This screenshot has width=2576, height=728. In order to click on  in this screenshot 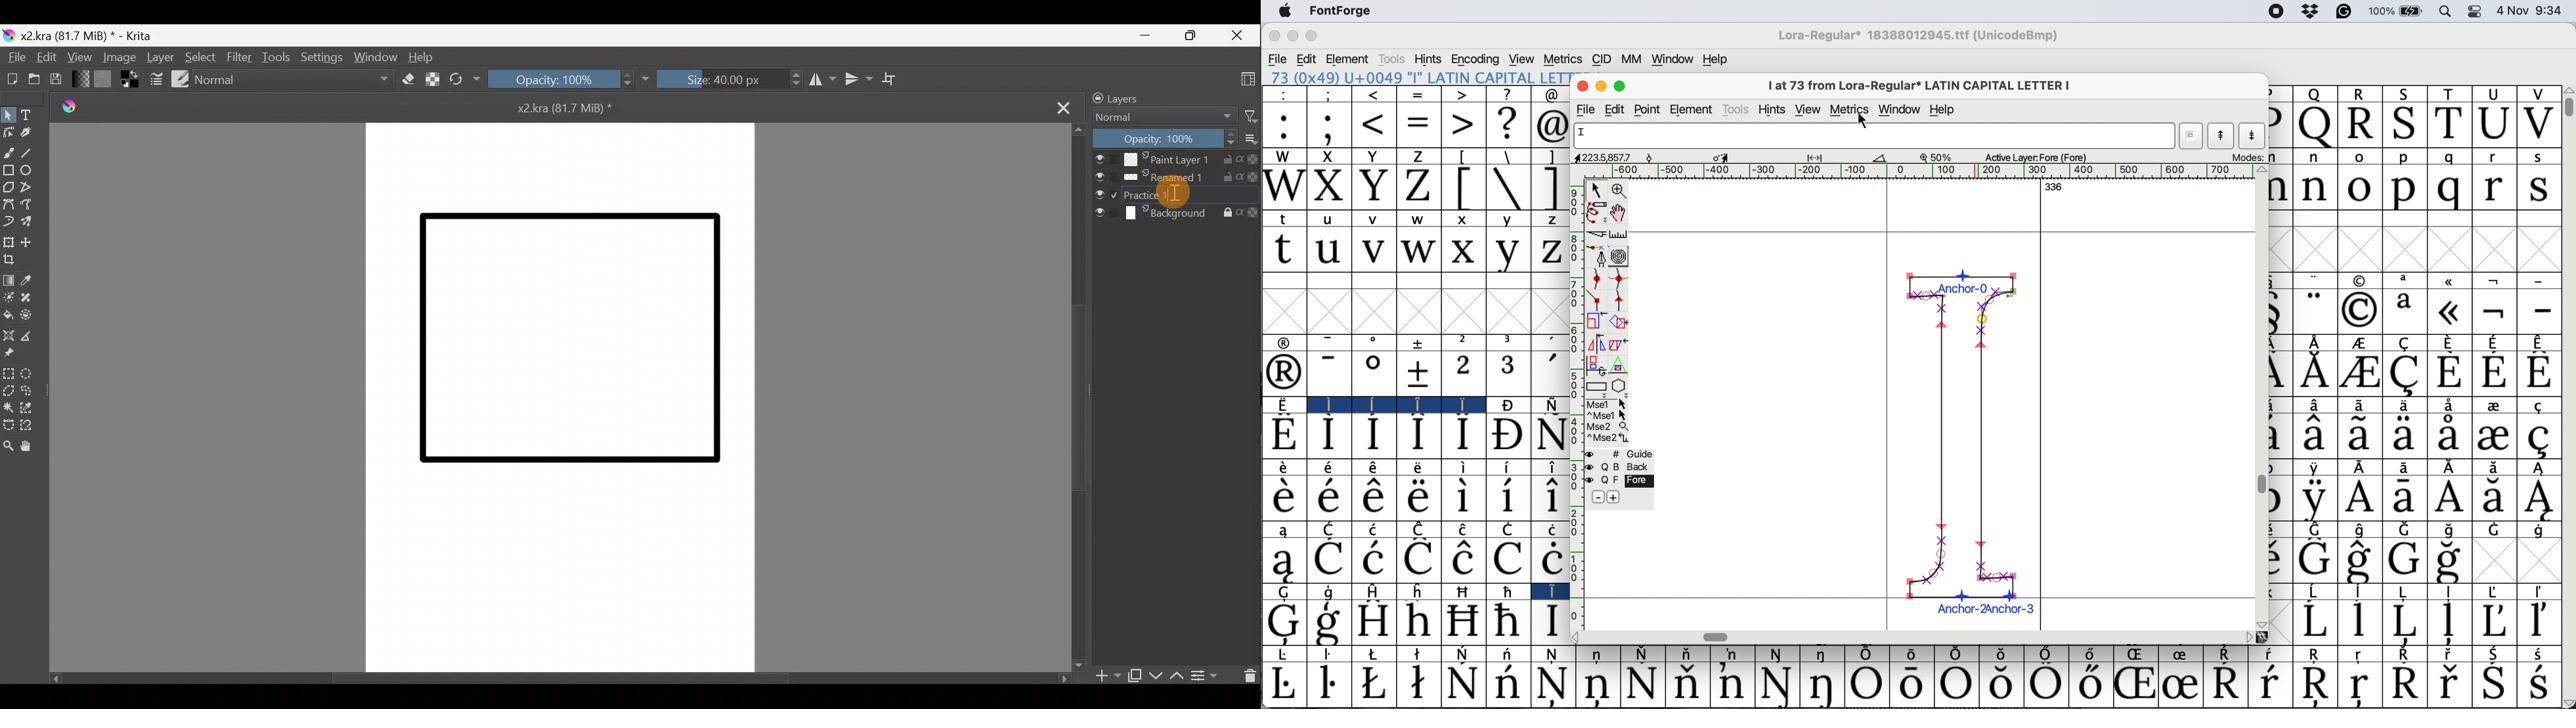, I will do `click(2053, 188)`.